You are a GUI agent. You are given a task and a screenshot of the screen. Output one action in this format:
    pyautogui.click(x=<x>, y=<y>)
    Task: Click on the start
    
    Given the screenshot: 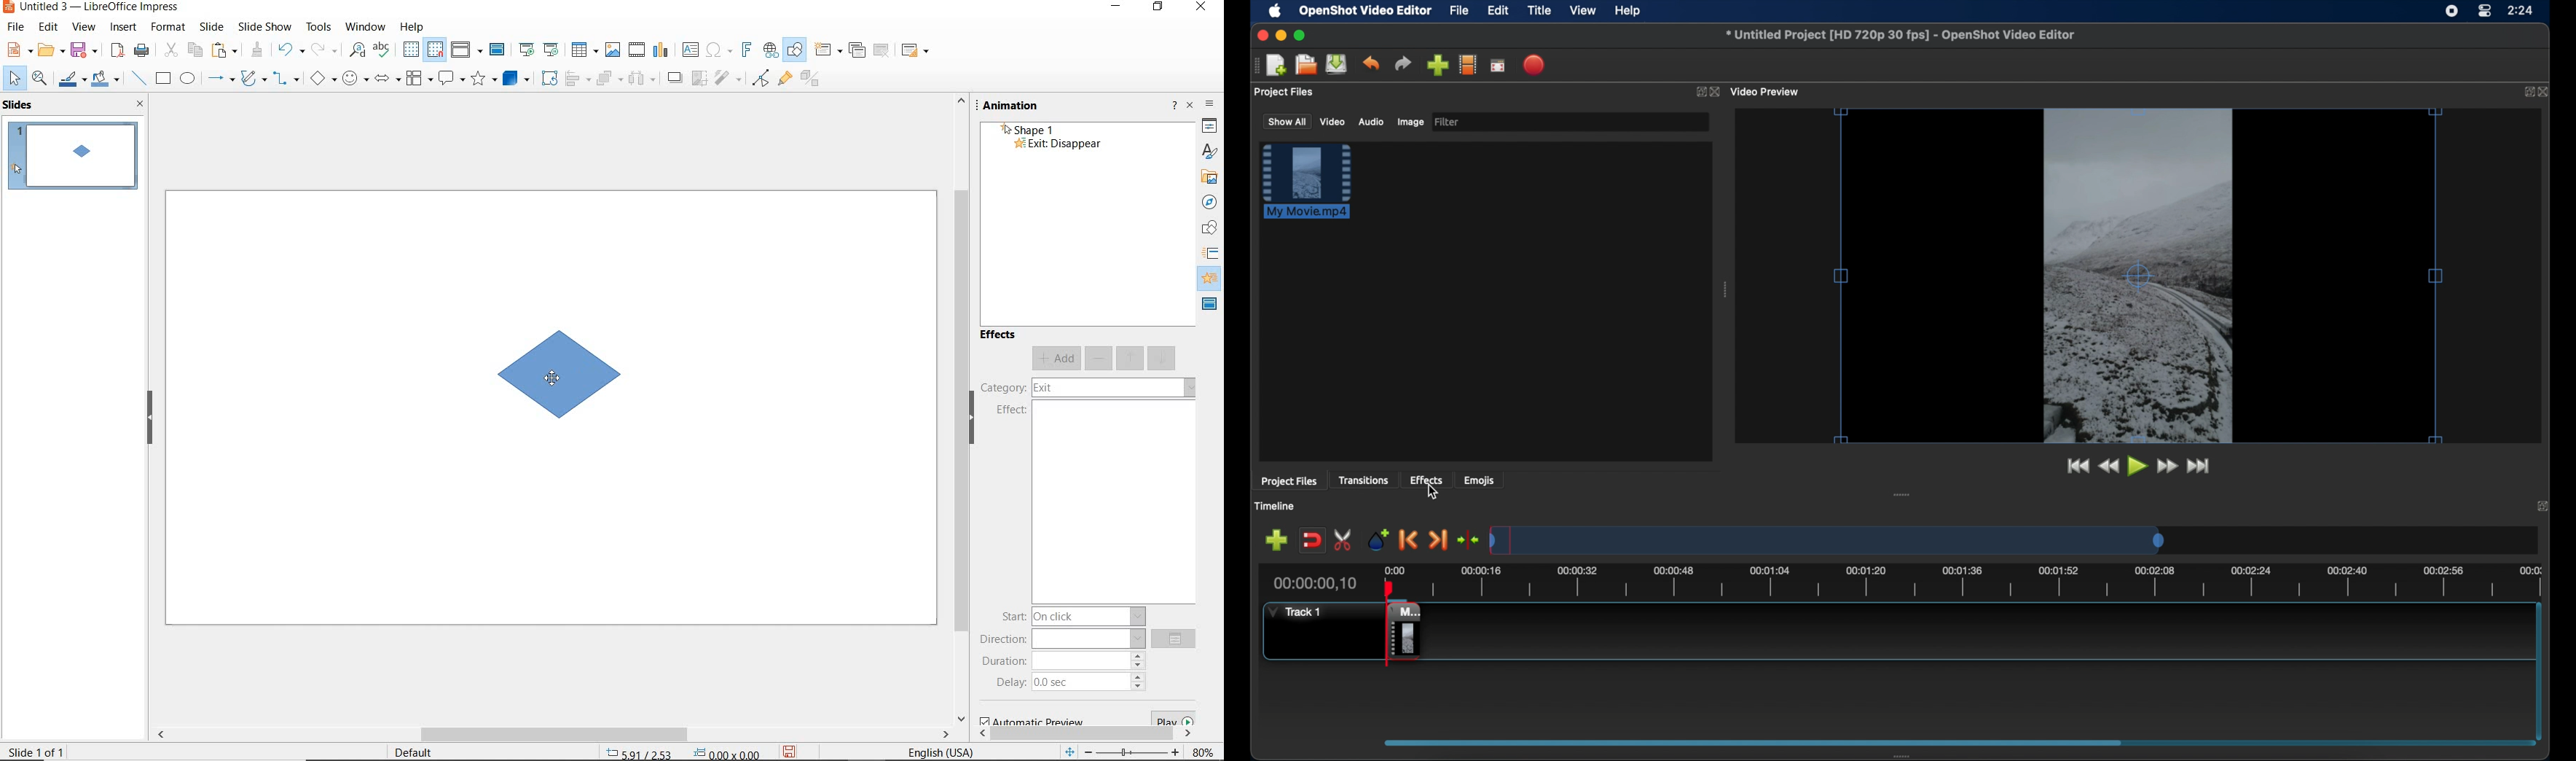 What is the action you would take?
    pyautogui.click(x=1072, y=616)
    